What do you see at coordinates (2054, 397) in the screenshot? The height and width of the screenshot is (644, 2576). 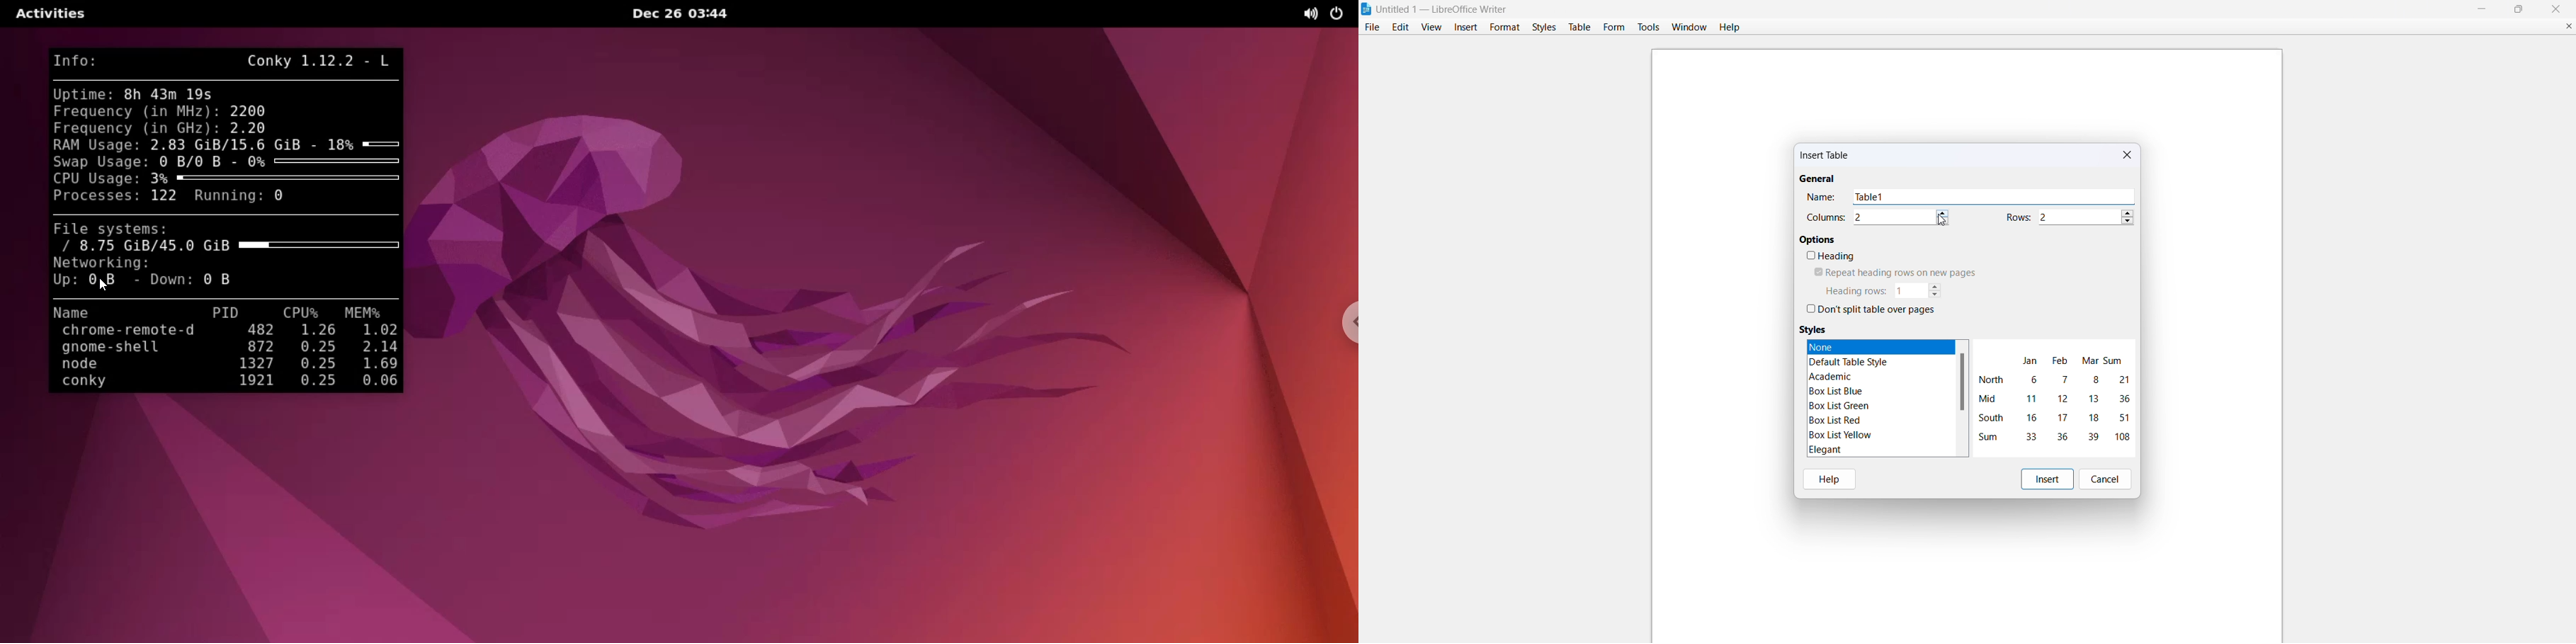 I see `table format` at bounding box center [2054, 397].